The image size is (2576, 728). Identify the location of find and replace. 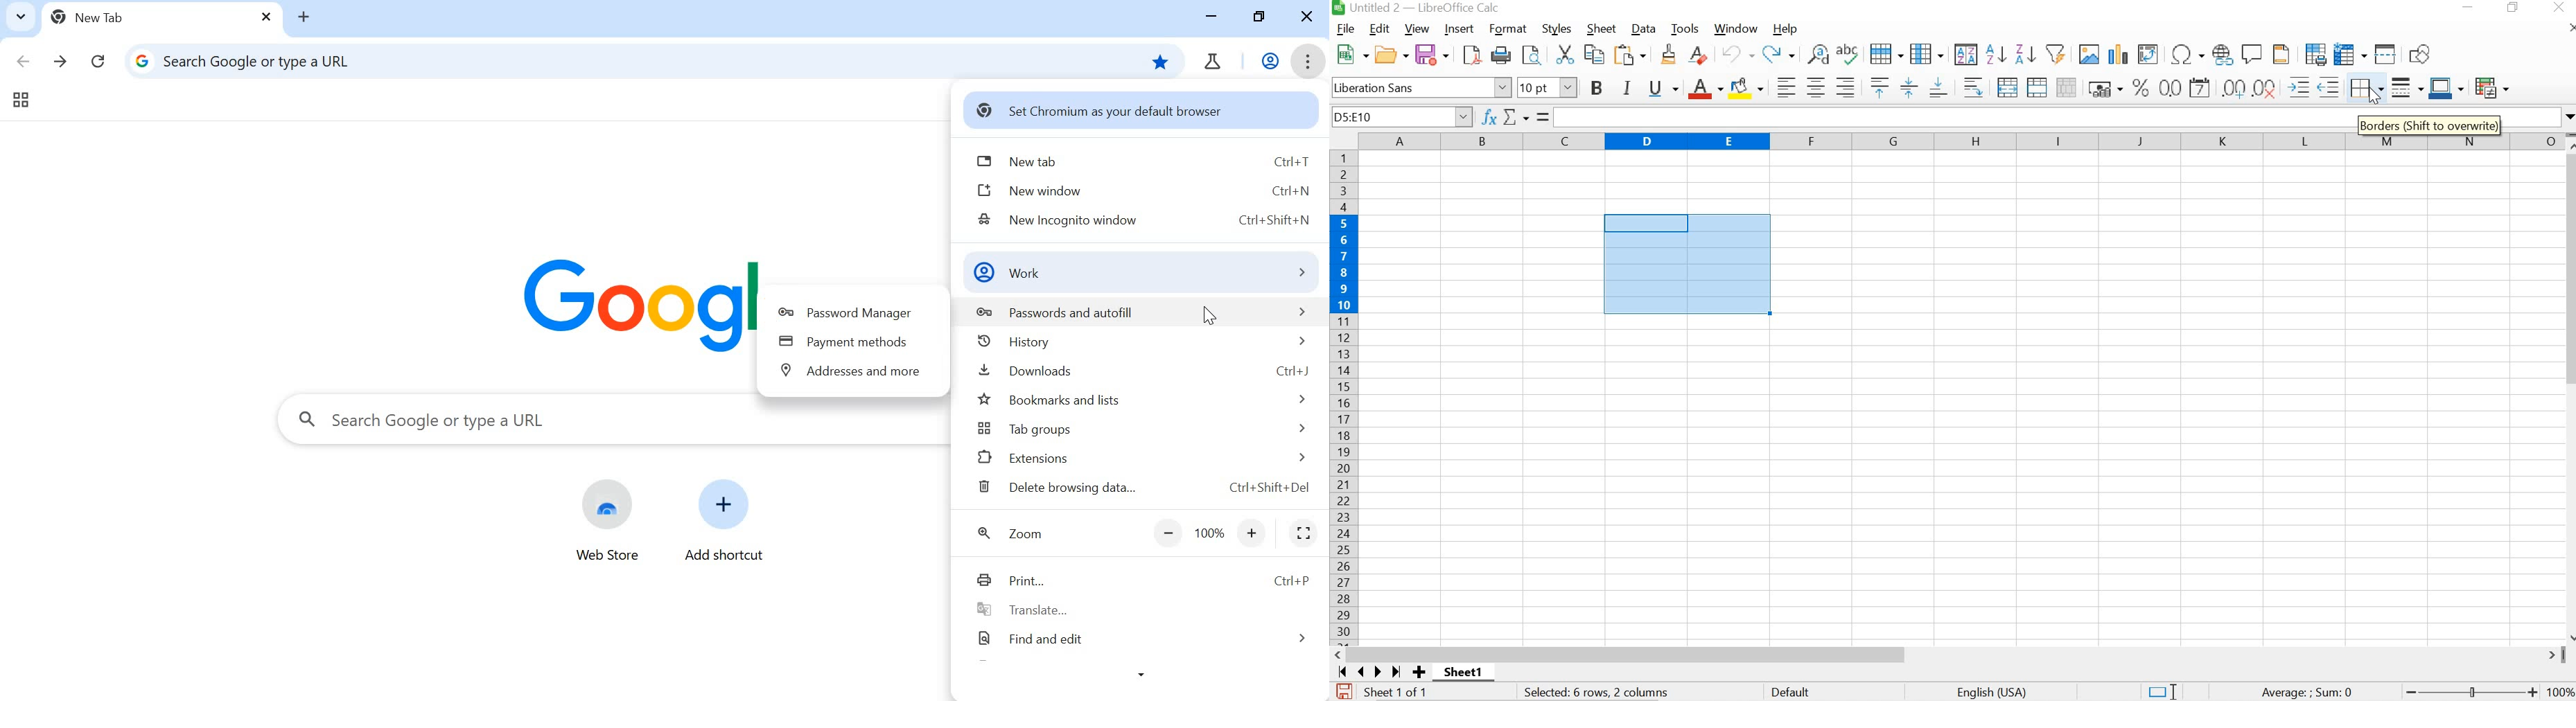
(1820, 55).